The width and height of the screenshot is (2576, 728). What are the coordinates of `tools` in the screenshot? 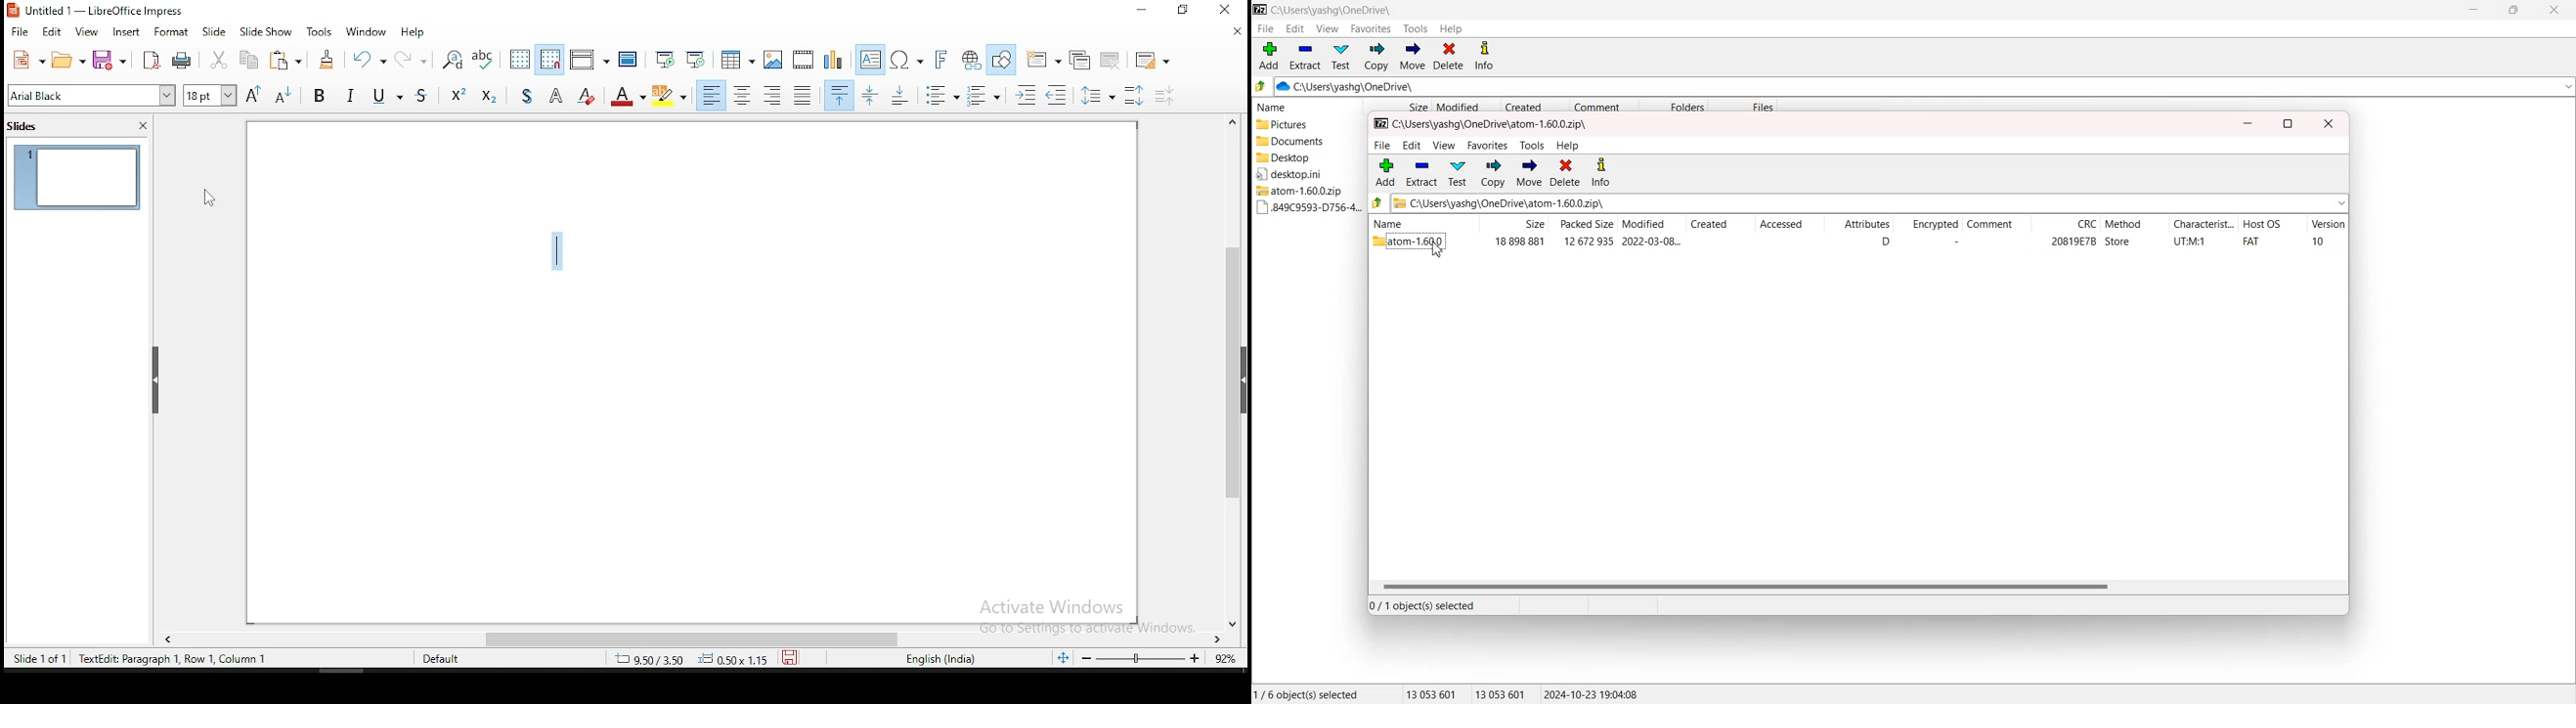 It's located at (1532, 146).